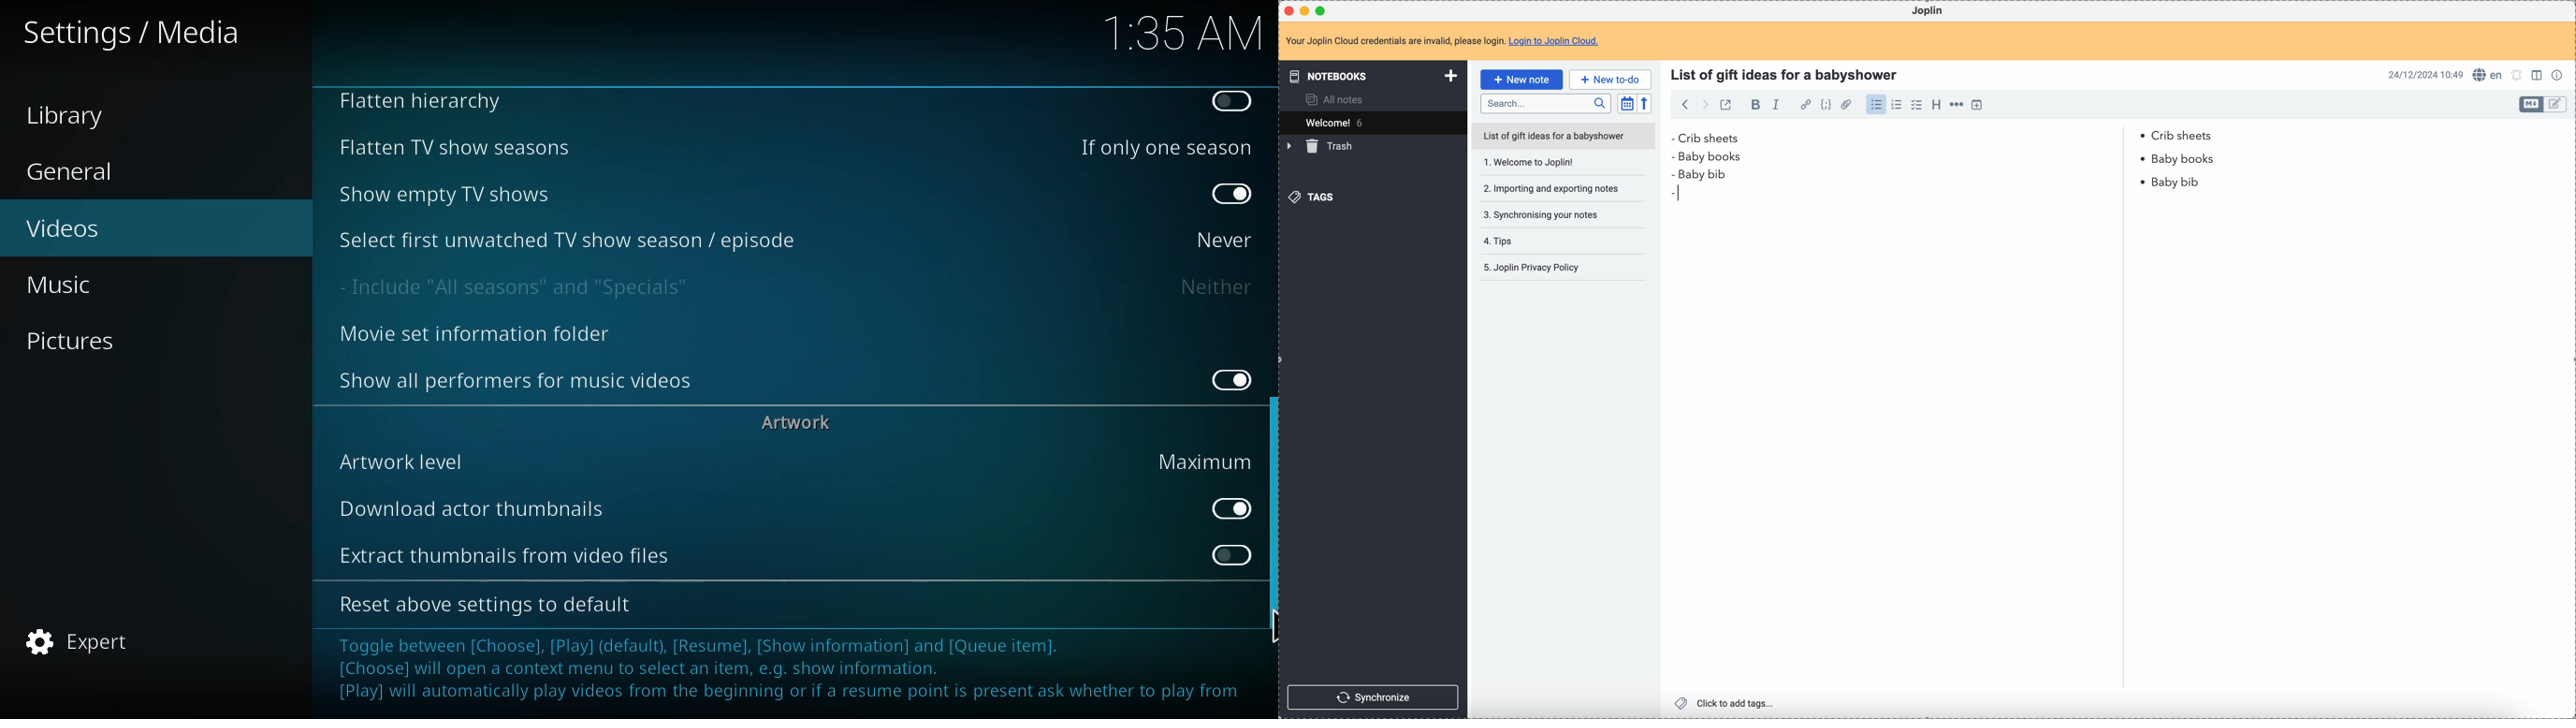 This screenshot has height=728, width=2576. What do you see at coordinates (1936, 107) in the screenshot?
I see `heading` at bounding box center [1936, 107].